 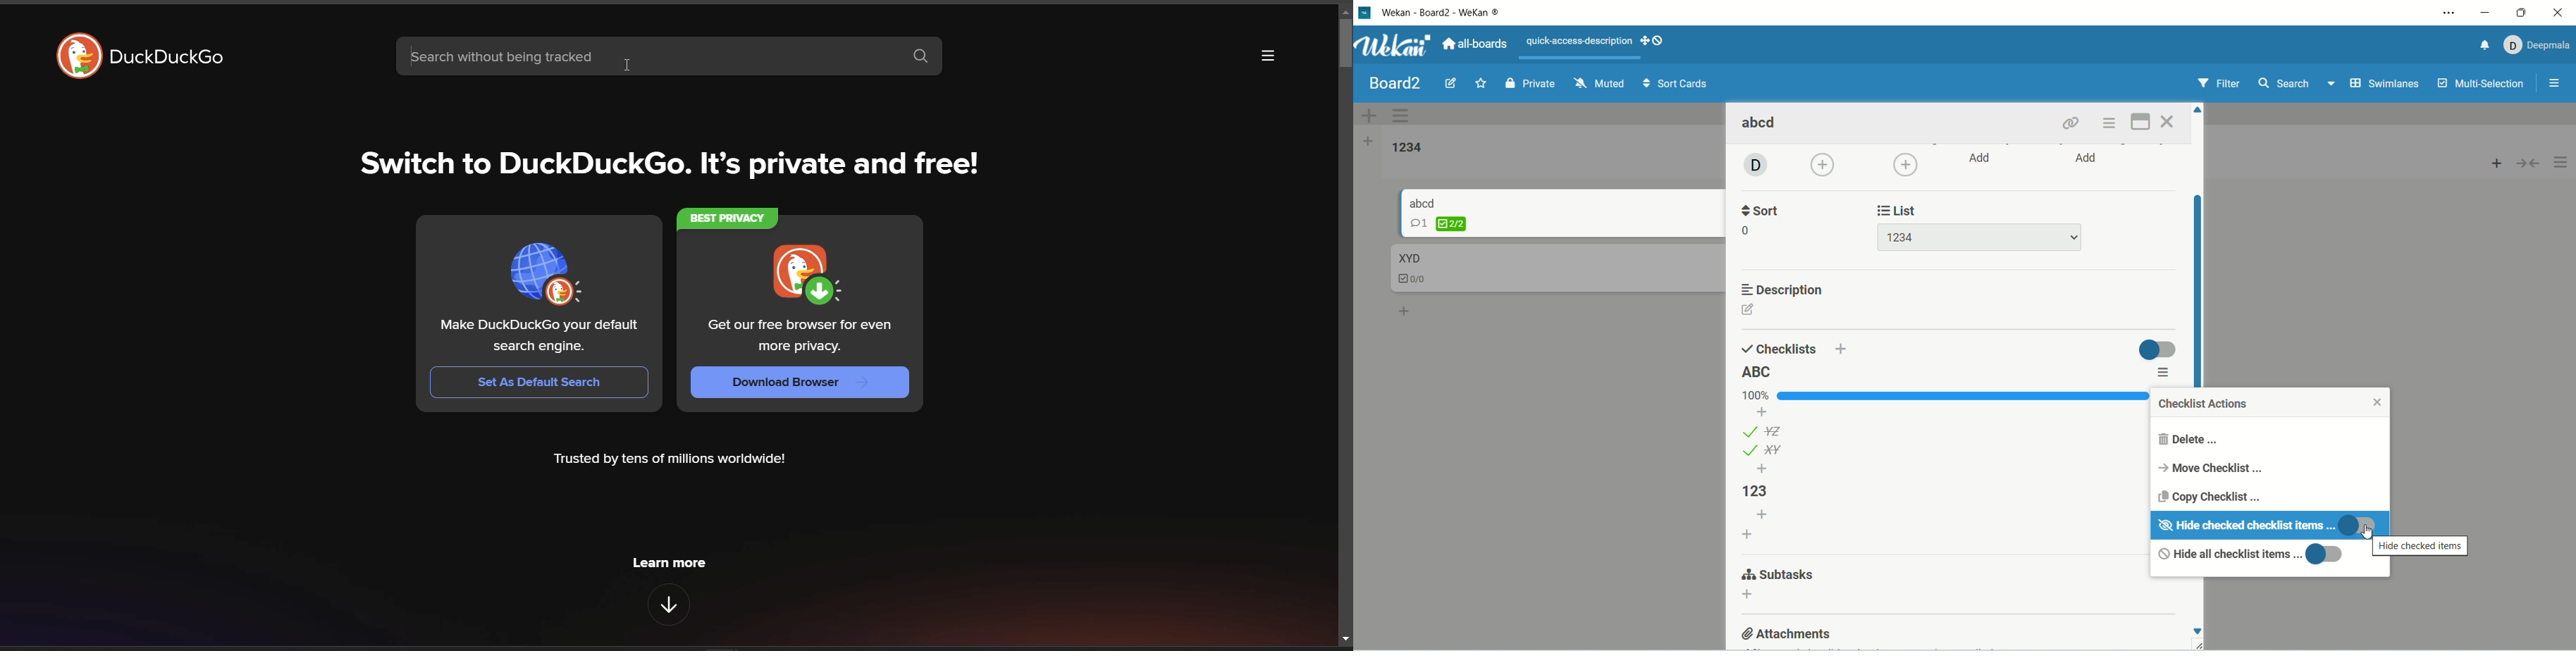 I want to click on list, so click(x=1979, y=238).